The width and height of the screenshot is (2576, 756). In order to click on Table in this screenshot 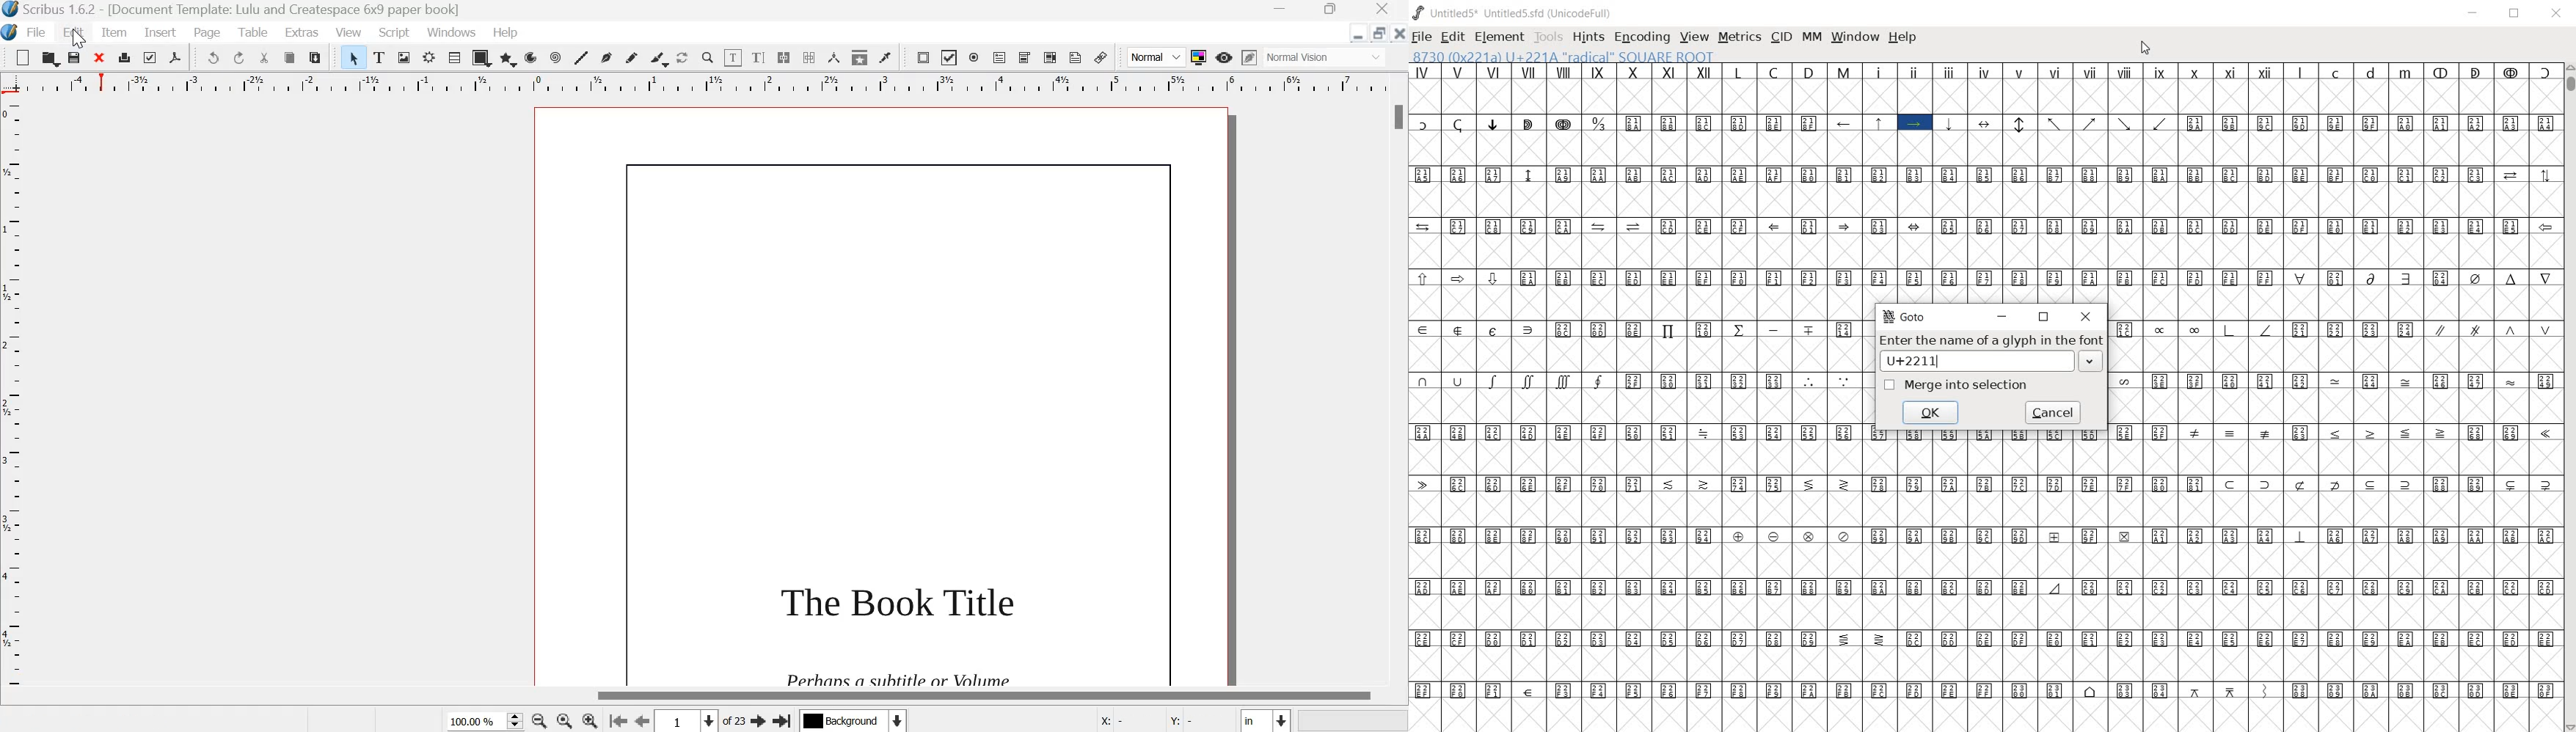, I will do `click(252, 32)`.